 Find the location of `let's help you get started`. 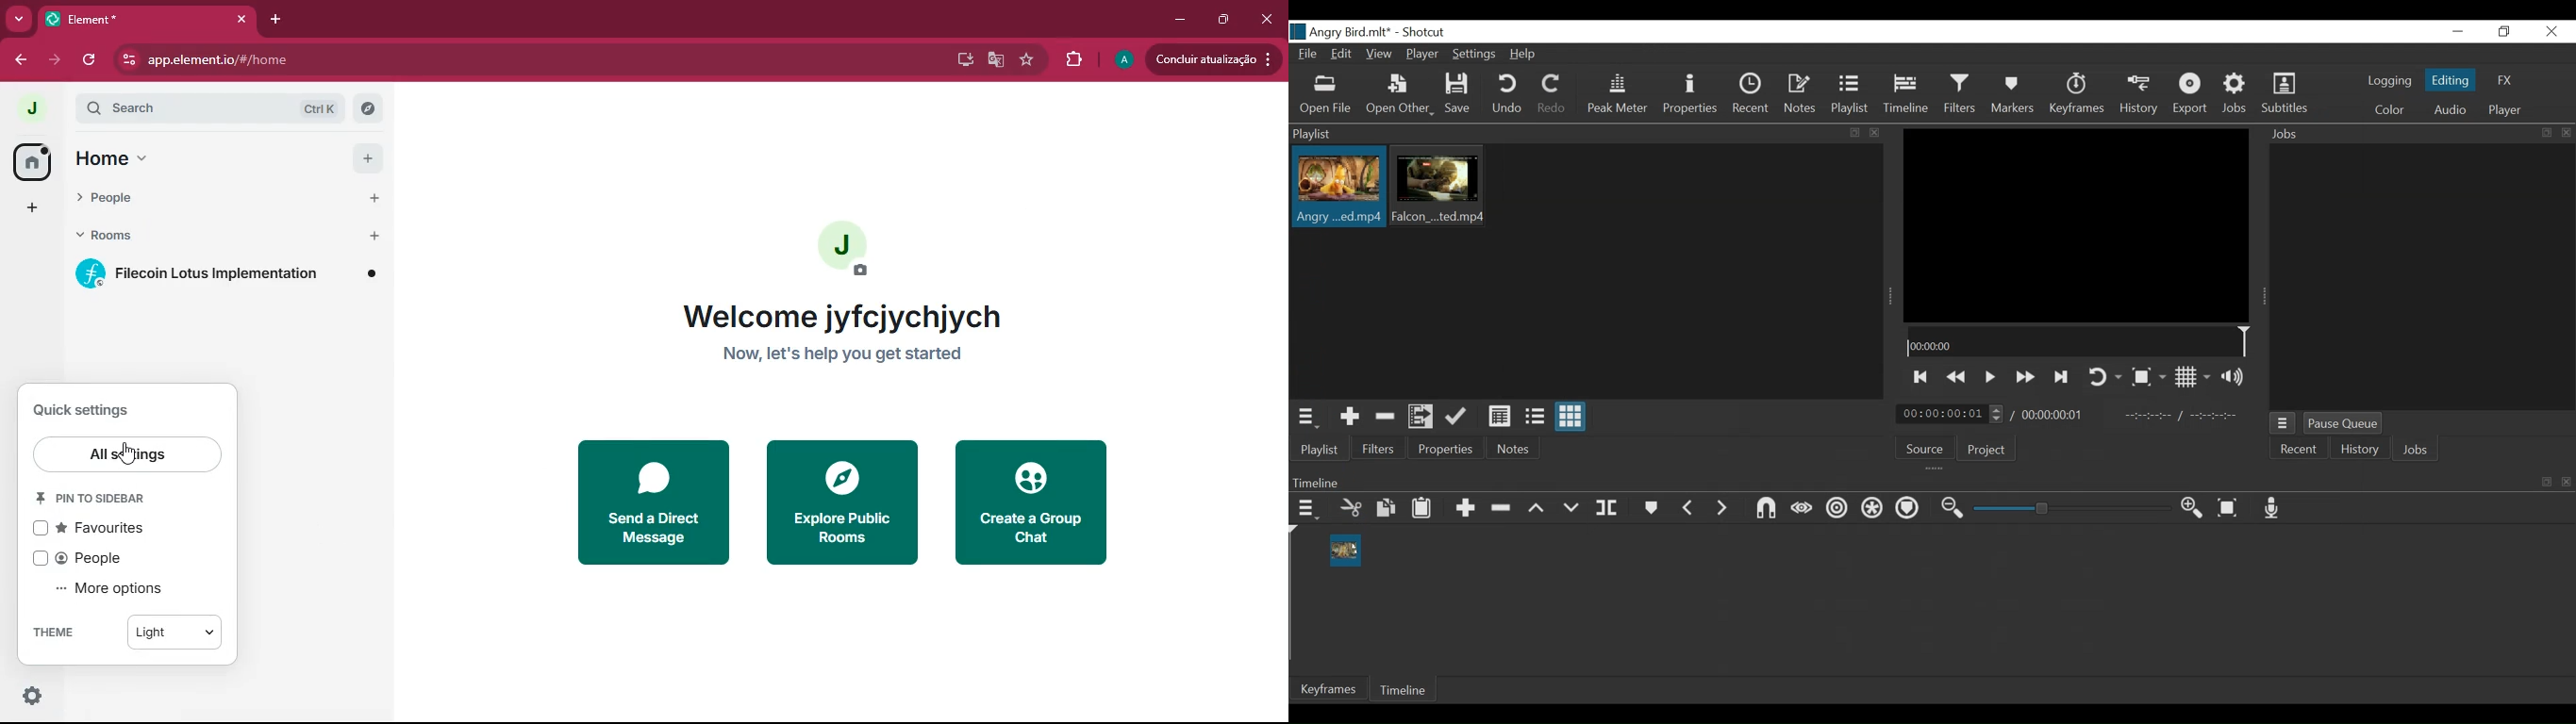

let's help you get started is located at coordinates (846, 354).